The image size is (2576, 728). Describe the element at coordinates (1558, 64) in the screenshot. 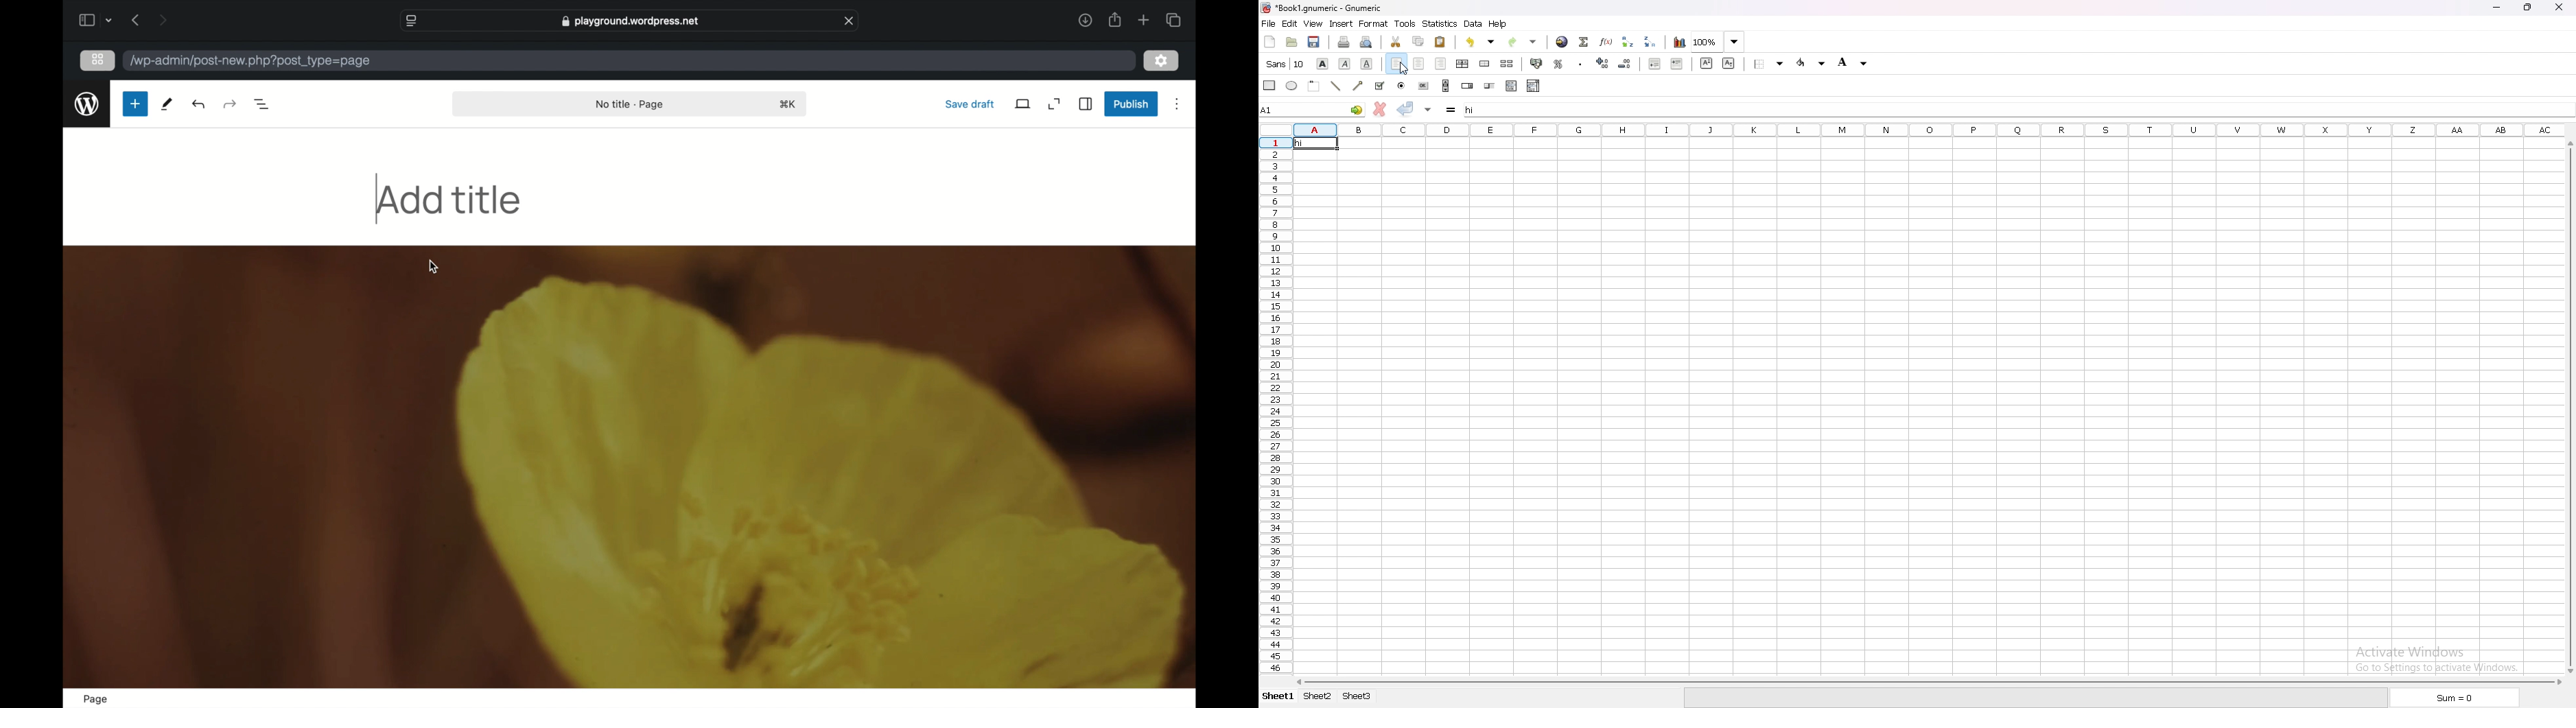

I see `percentage` at that location.